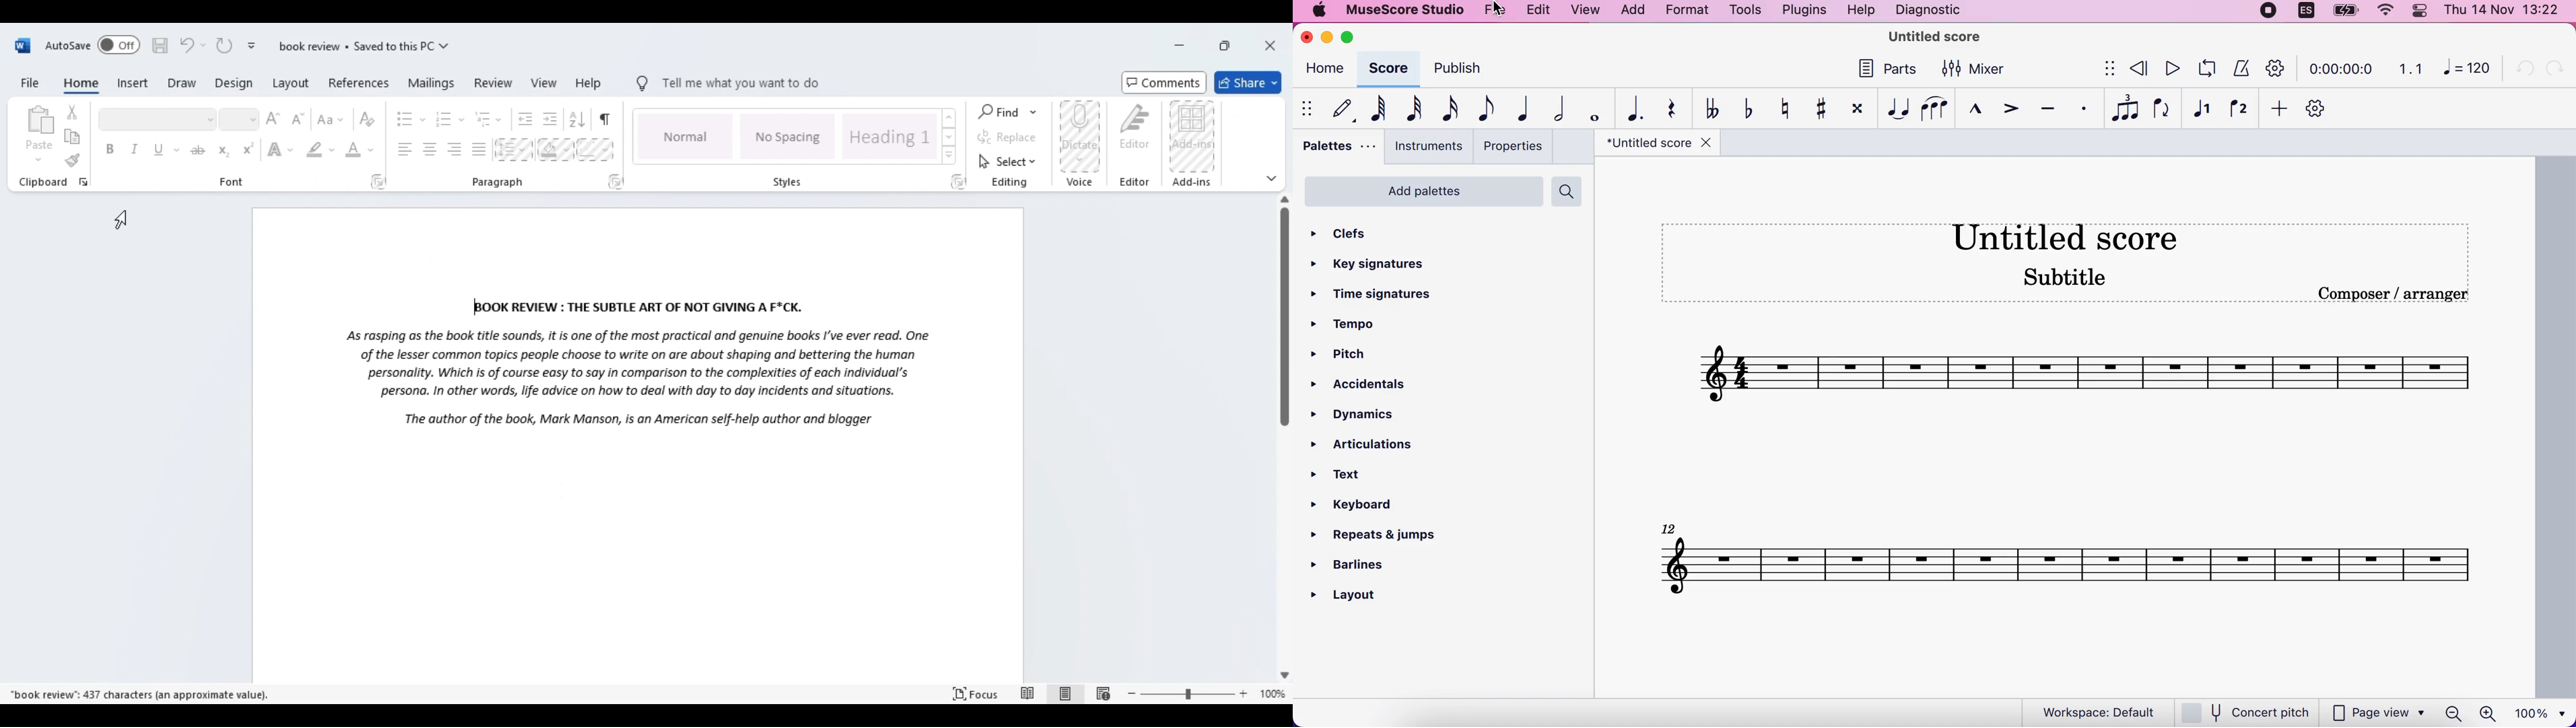 Image resolution: width=2576 pixels, height=728 pixels. What do you see at coordinates (2265, 12) in the screenshot?
I see `recording stopped` at bounding box center [2265, 12].